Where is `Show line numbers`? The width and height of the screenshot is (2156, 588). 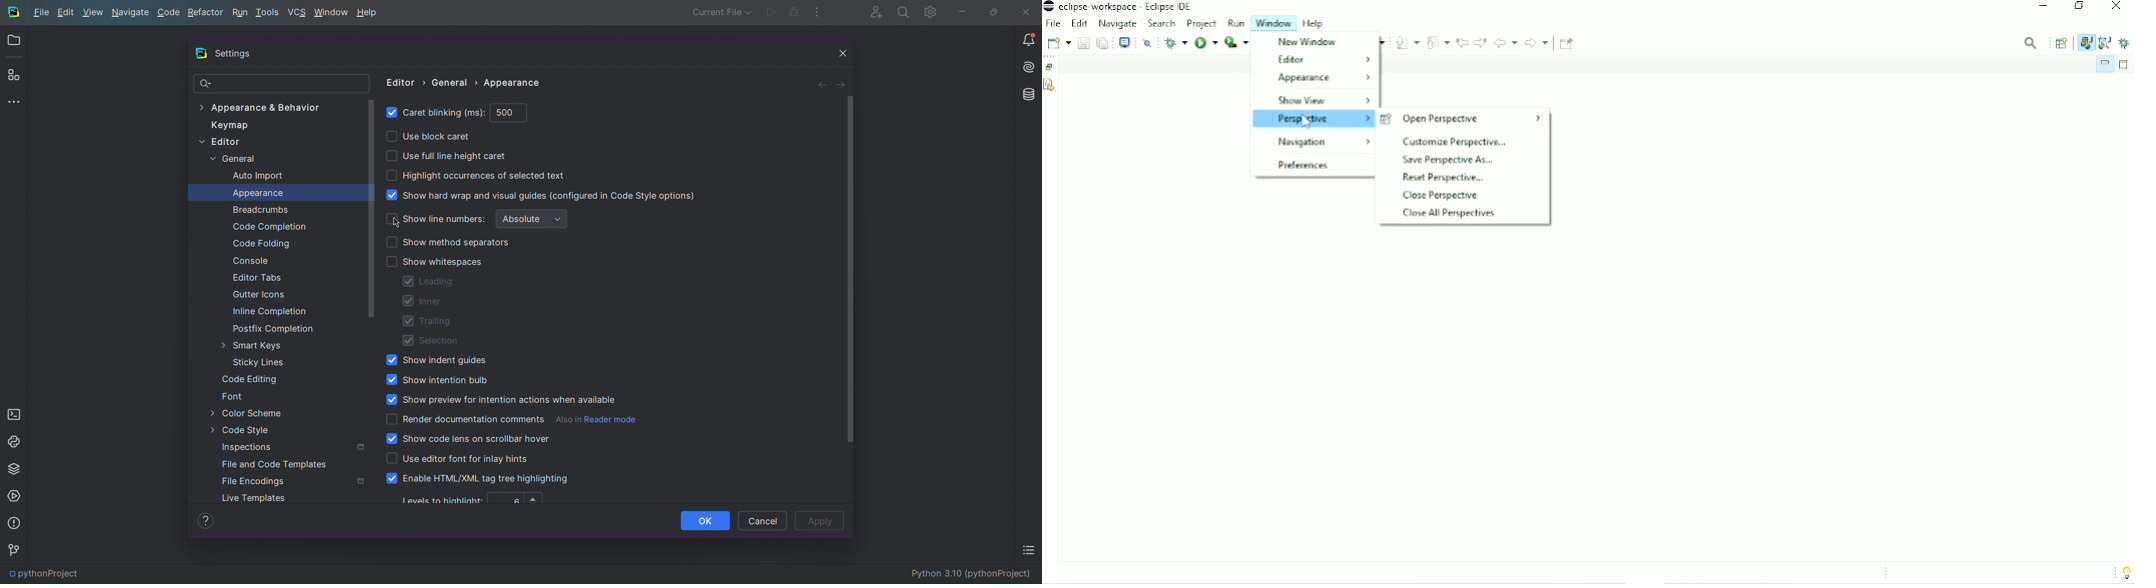
Show line numbers is located at coordinates (435, 219).